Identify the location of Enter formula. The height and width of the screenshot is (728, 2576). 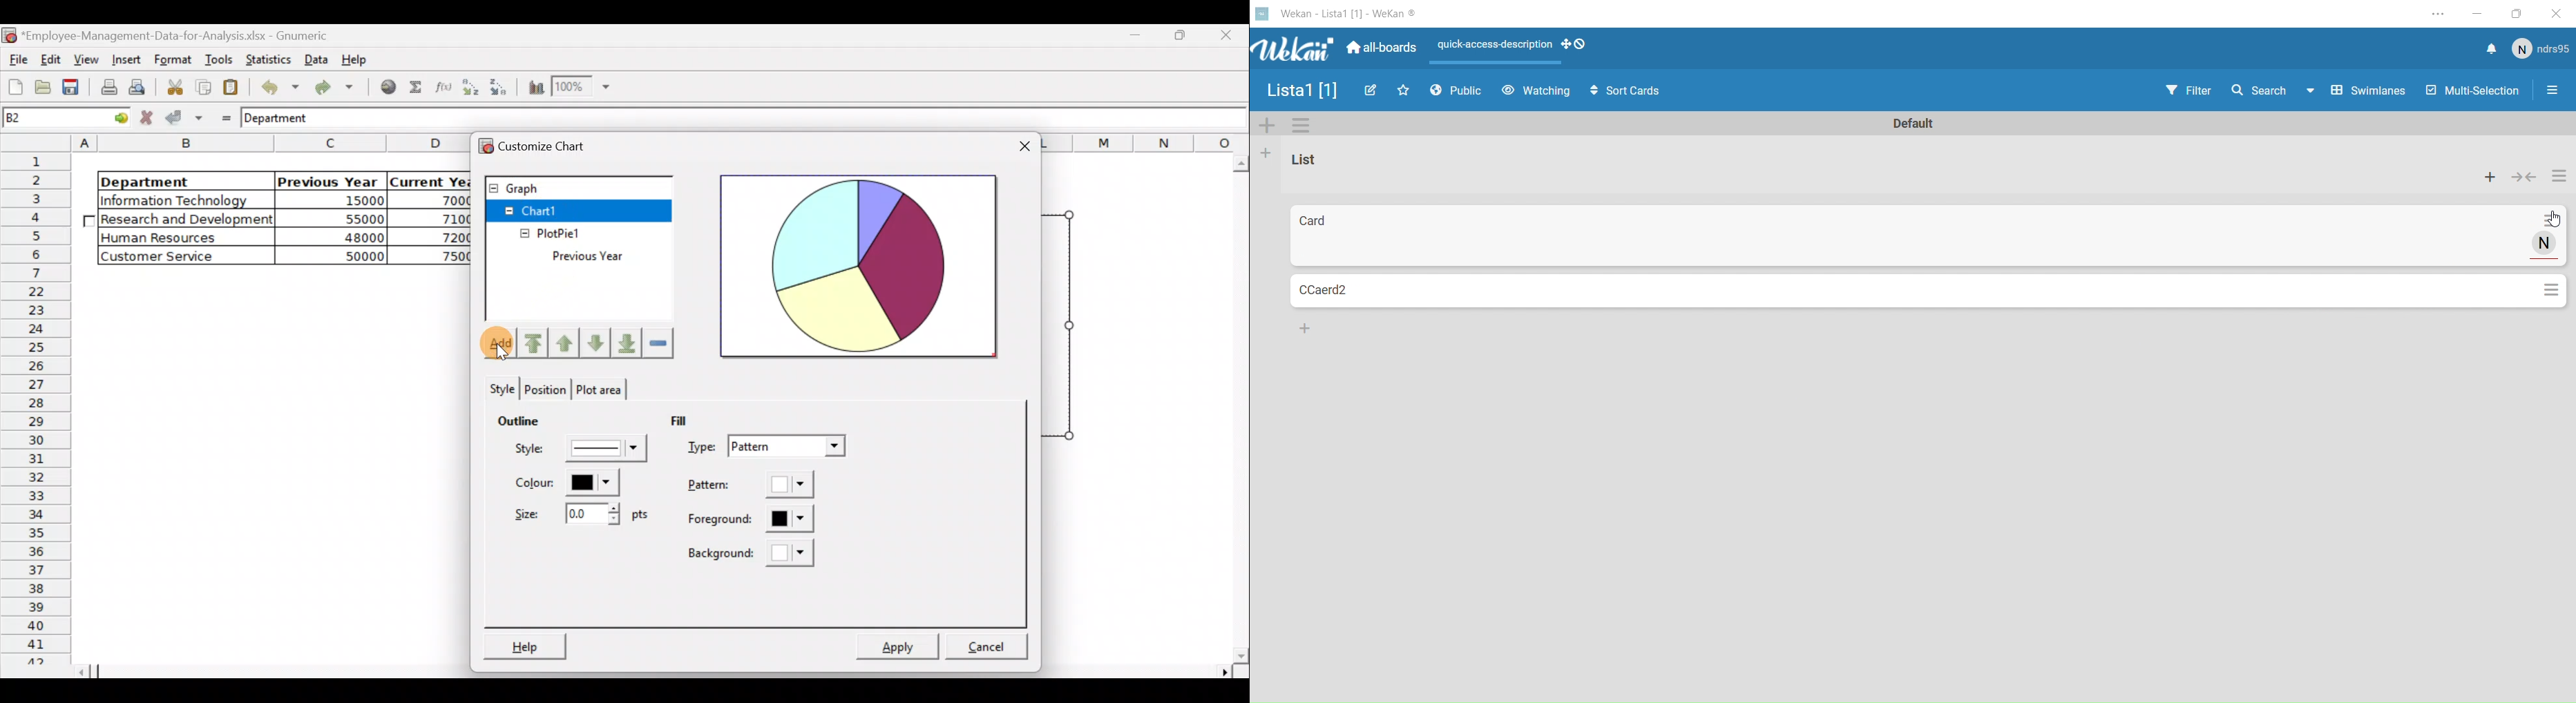
(222, 117).